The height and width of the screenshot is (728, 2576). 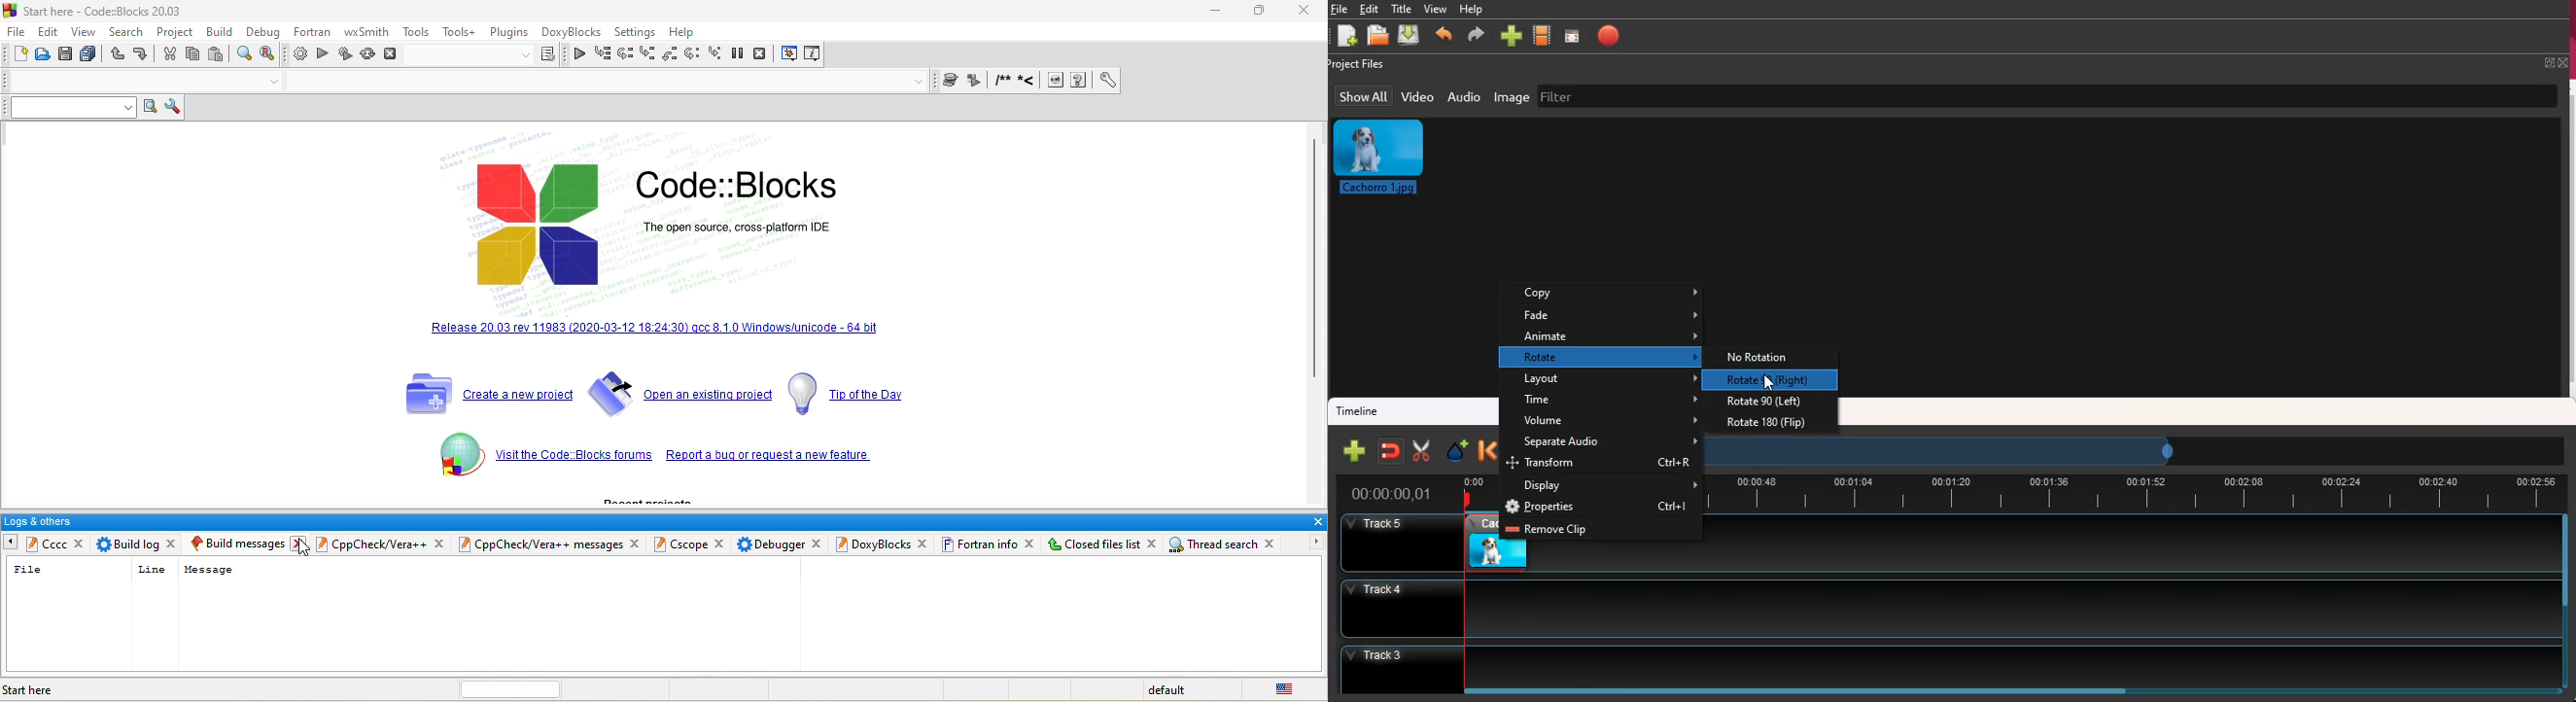 I want to click on view, so click(x=87, y=33).